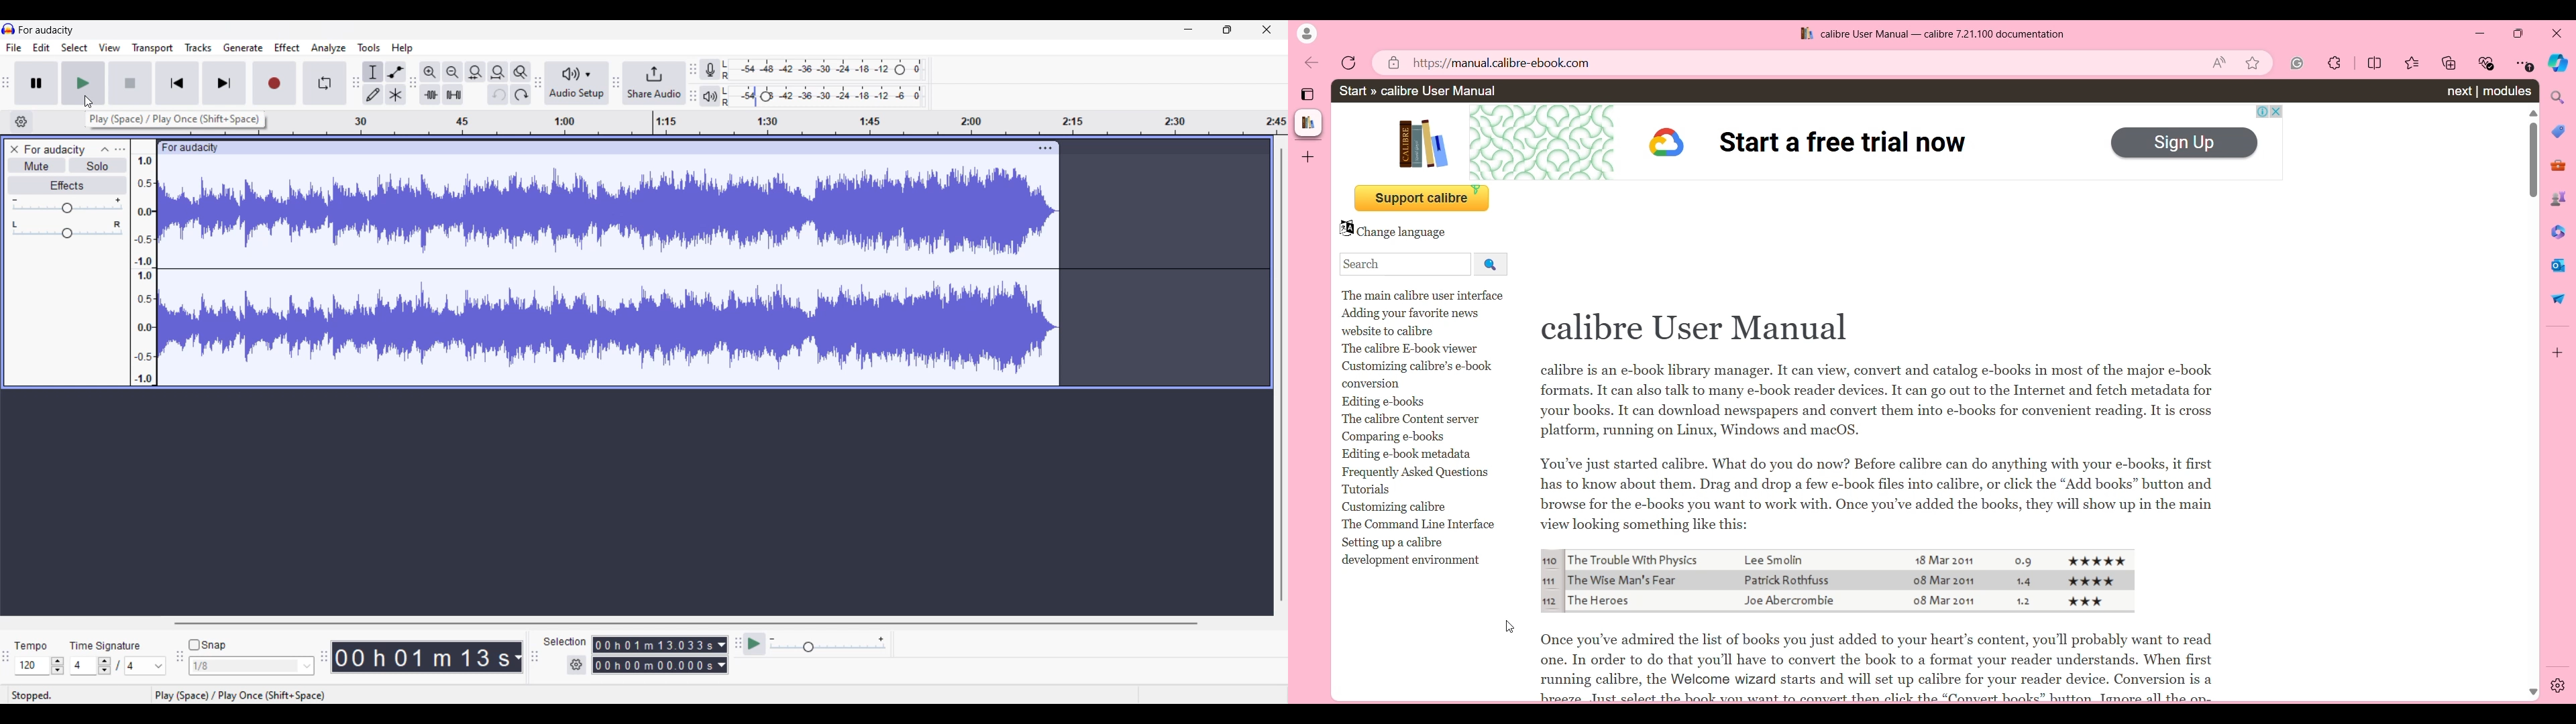  I want to click on Settings and more, so click(2525, 64).